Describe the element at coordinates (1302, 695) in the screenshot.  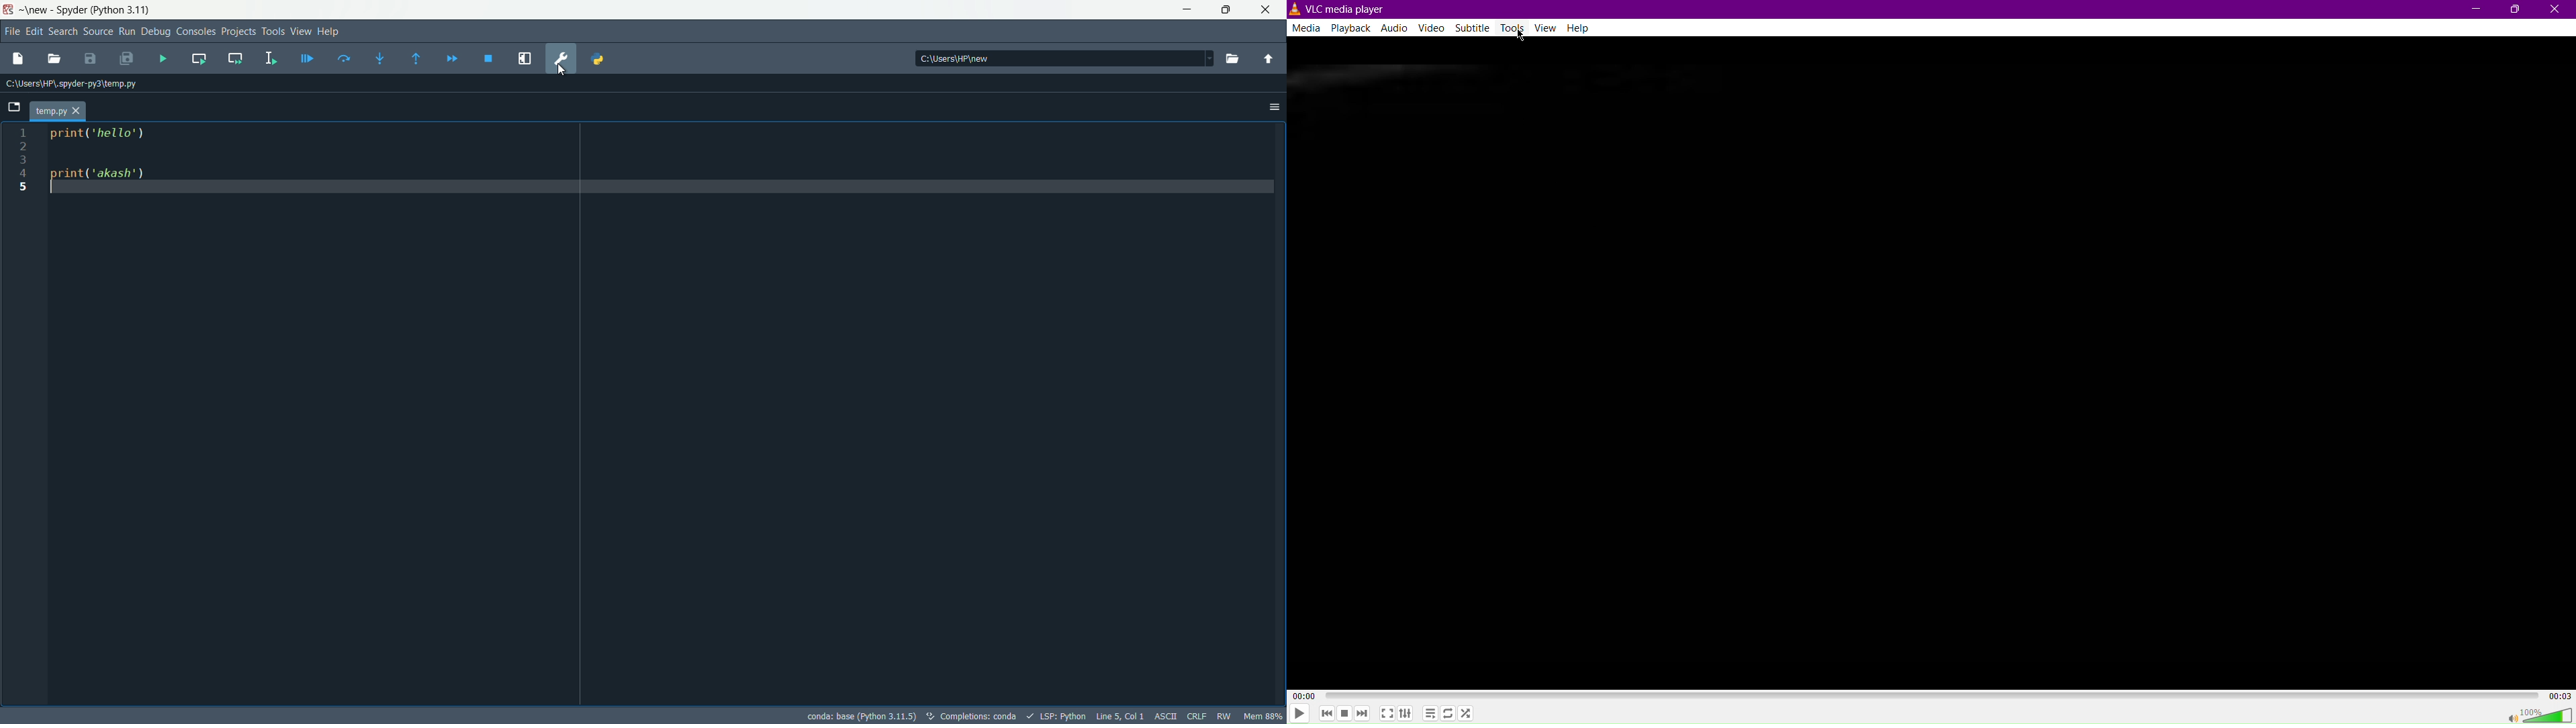
I see `Elapsed time` at that location.